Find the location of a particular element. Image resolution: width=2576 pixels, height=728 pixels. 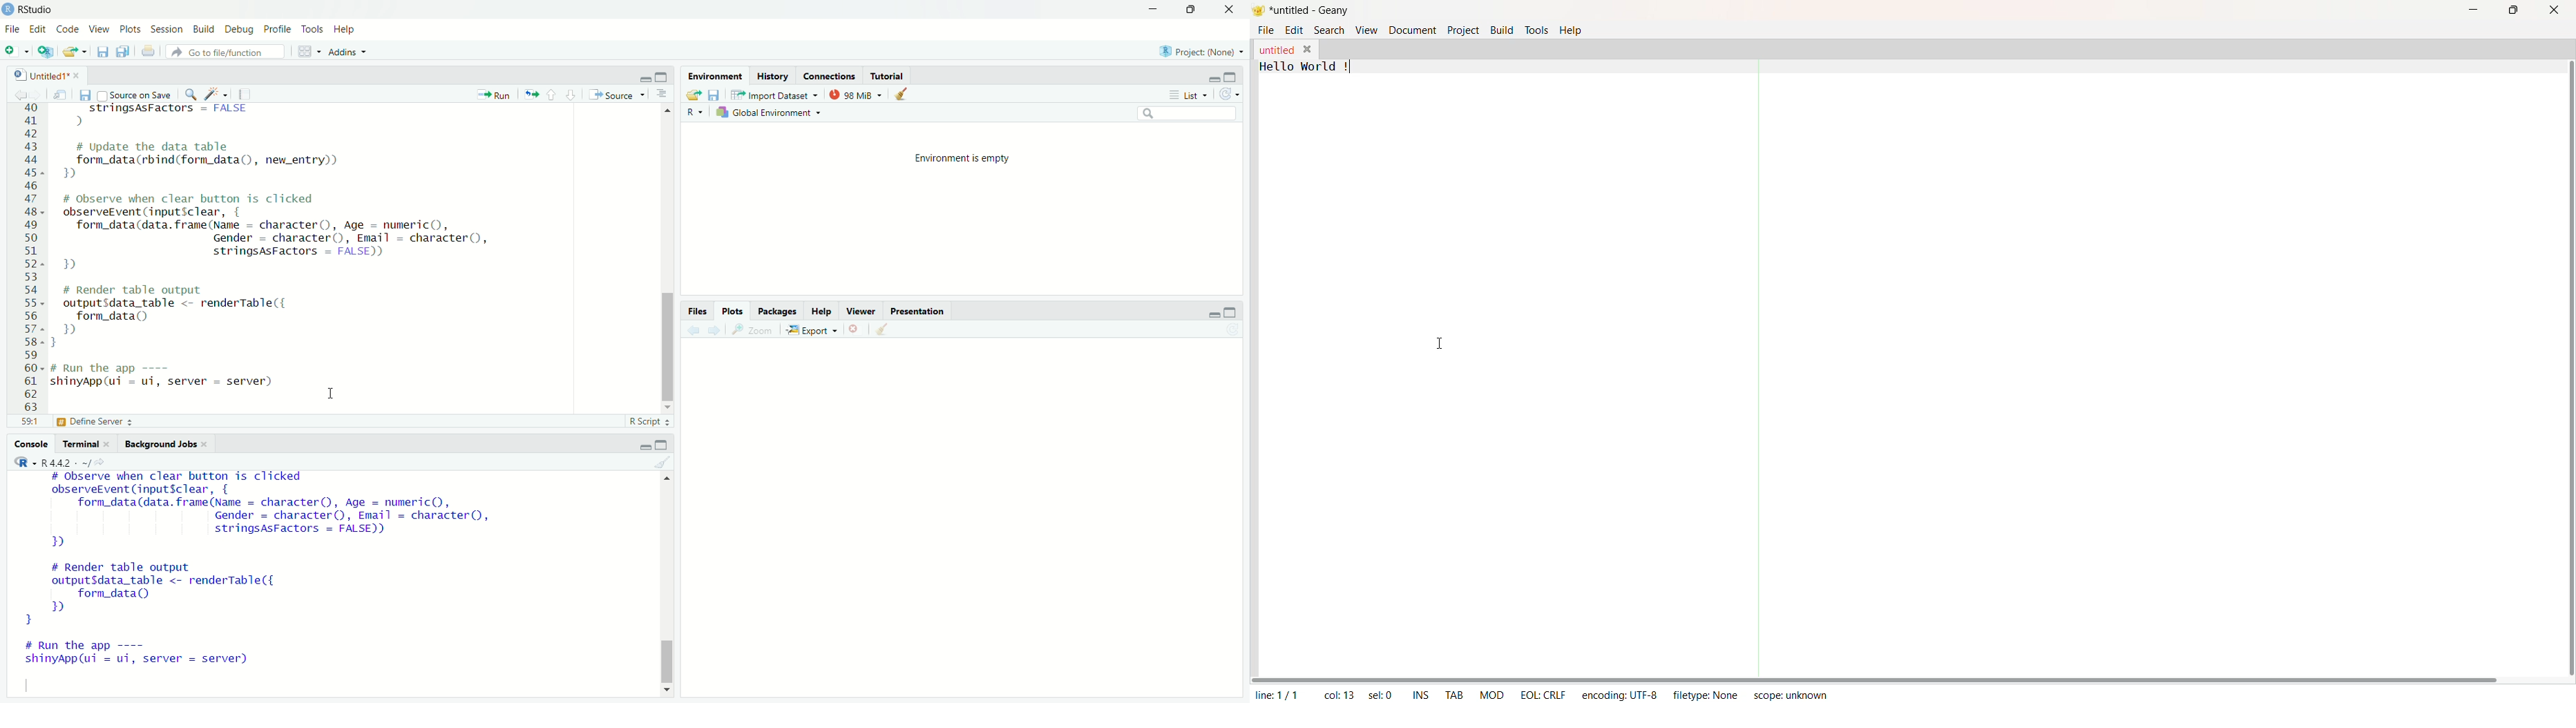

code to observe when clear button is clicked is located at coordinates (288, 234).